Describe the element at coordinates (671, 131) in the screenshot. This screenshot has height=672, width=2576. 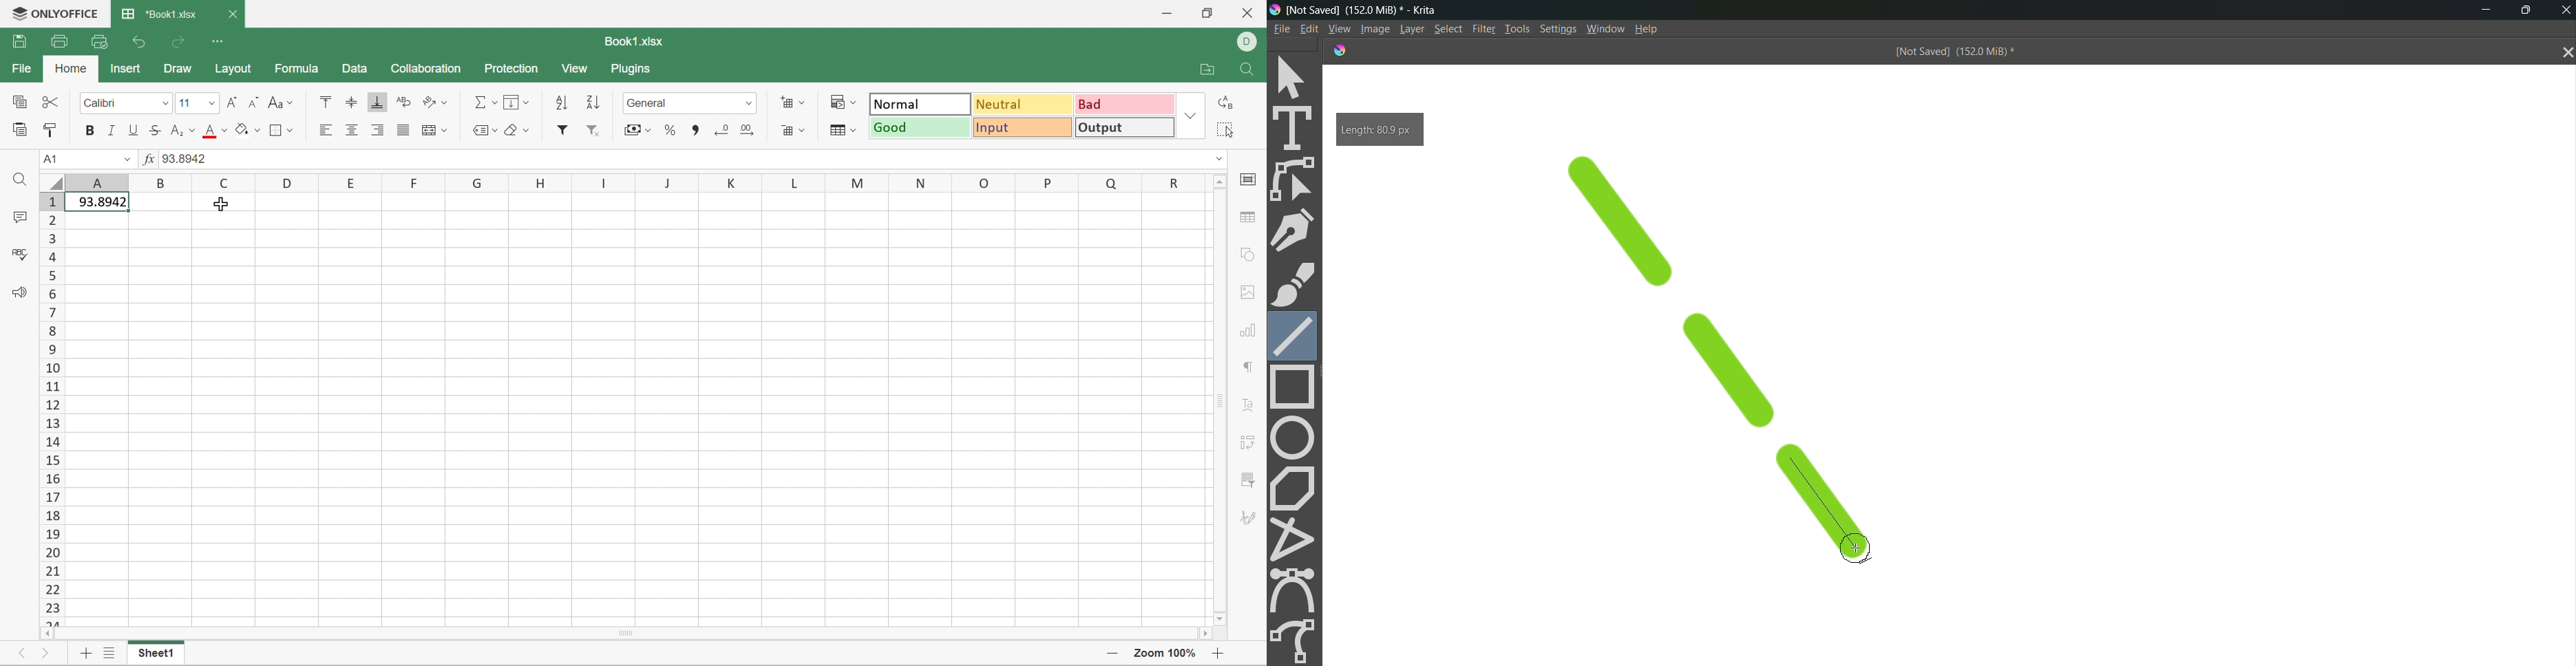
I see `Percent style` at that location.